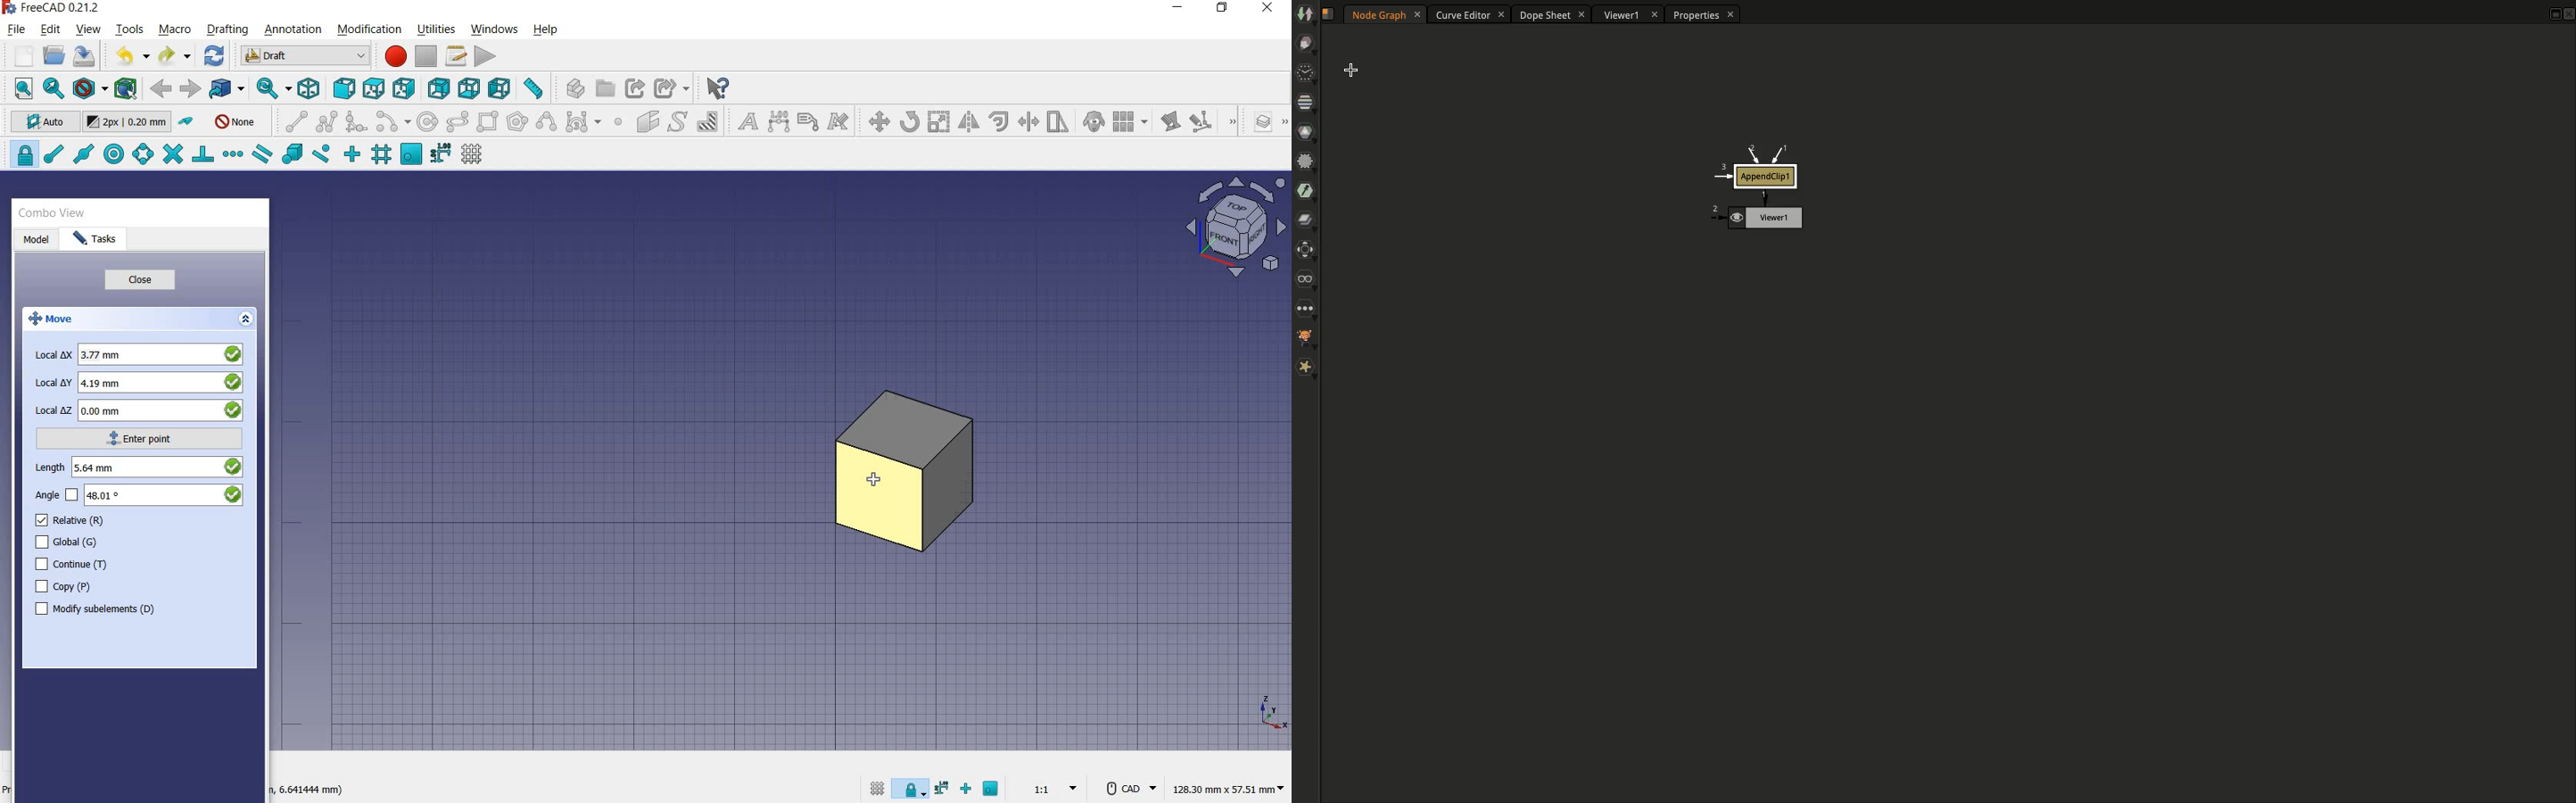  I want to click on bounding box, so click(125, 88).